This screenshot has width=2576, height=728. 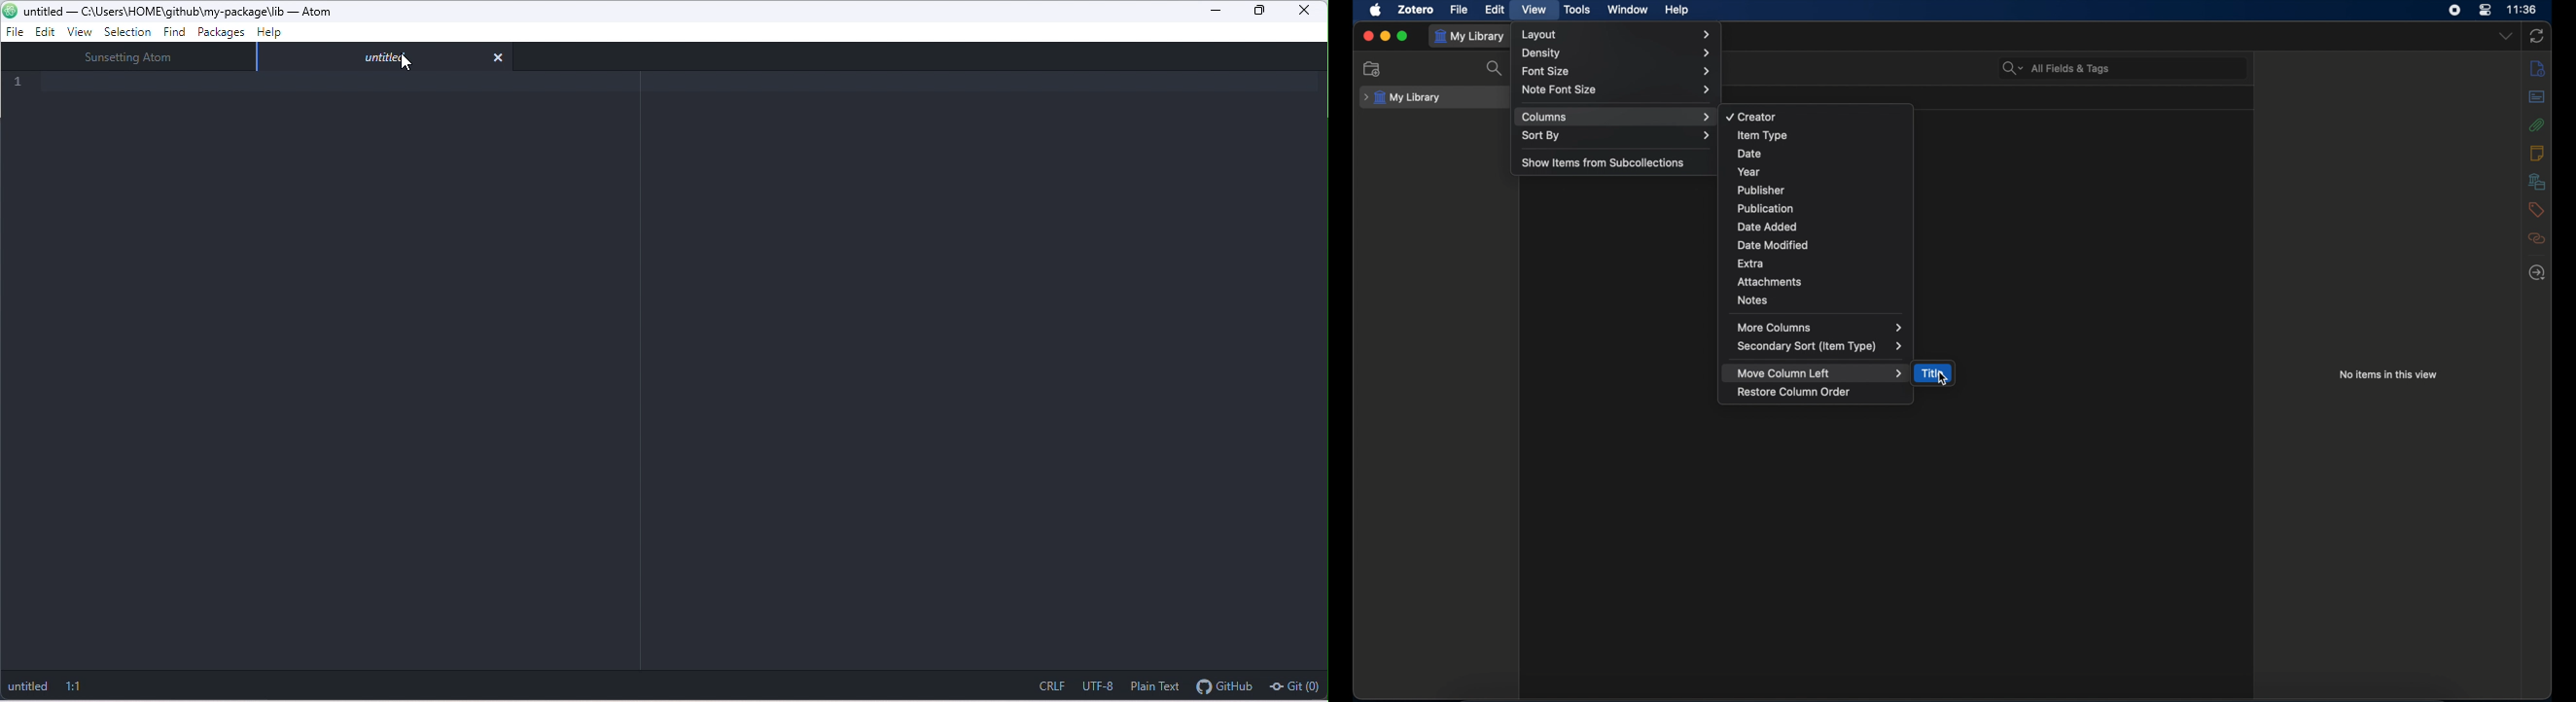 I want to click on date added, so click(x=1768, y=228).